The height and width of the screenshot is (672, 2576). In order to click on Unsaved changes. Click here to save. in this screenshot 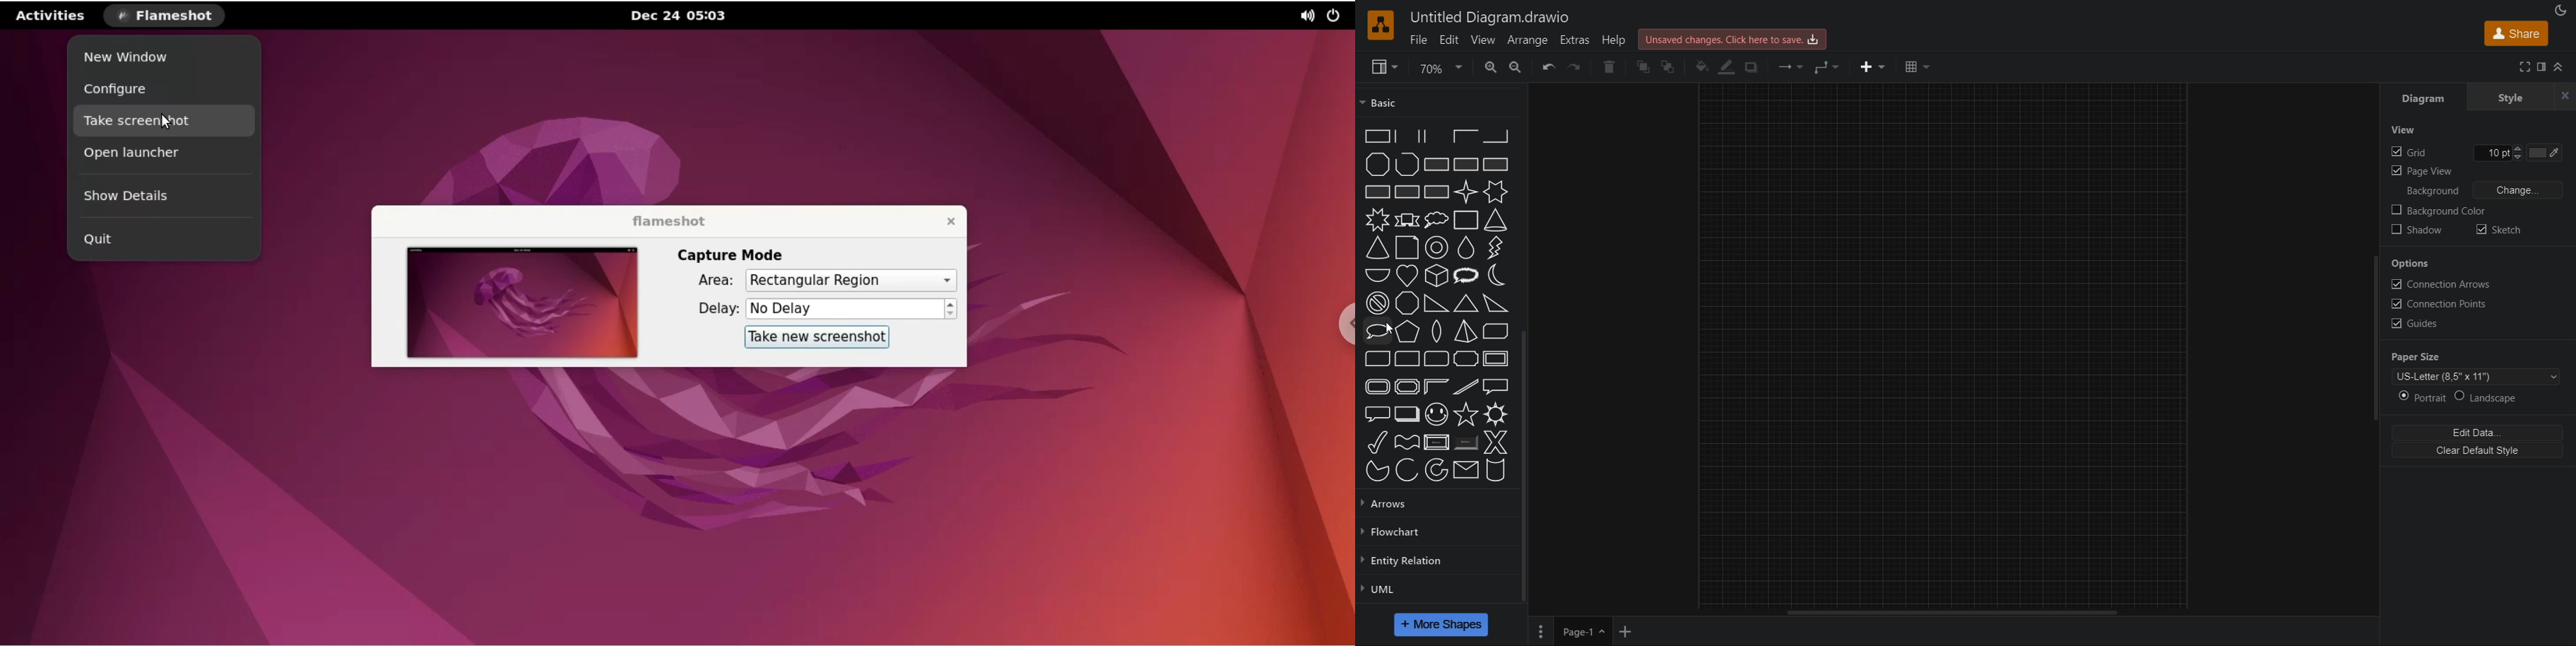, I will do `click(1733, 39)`.